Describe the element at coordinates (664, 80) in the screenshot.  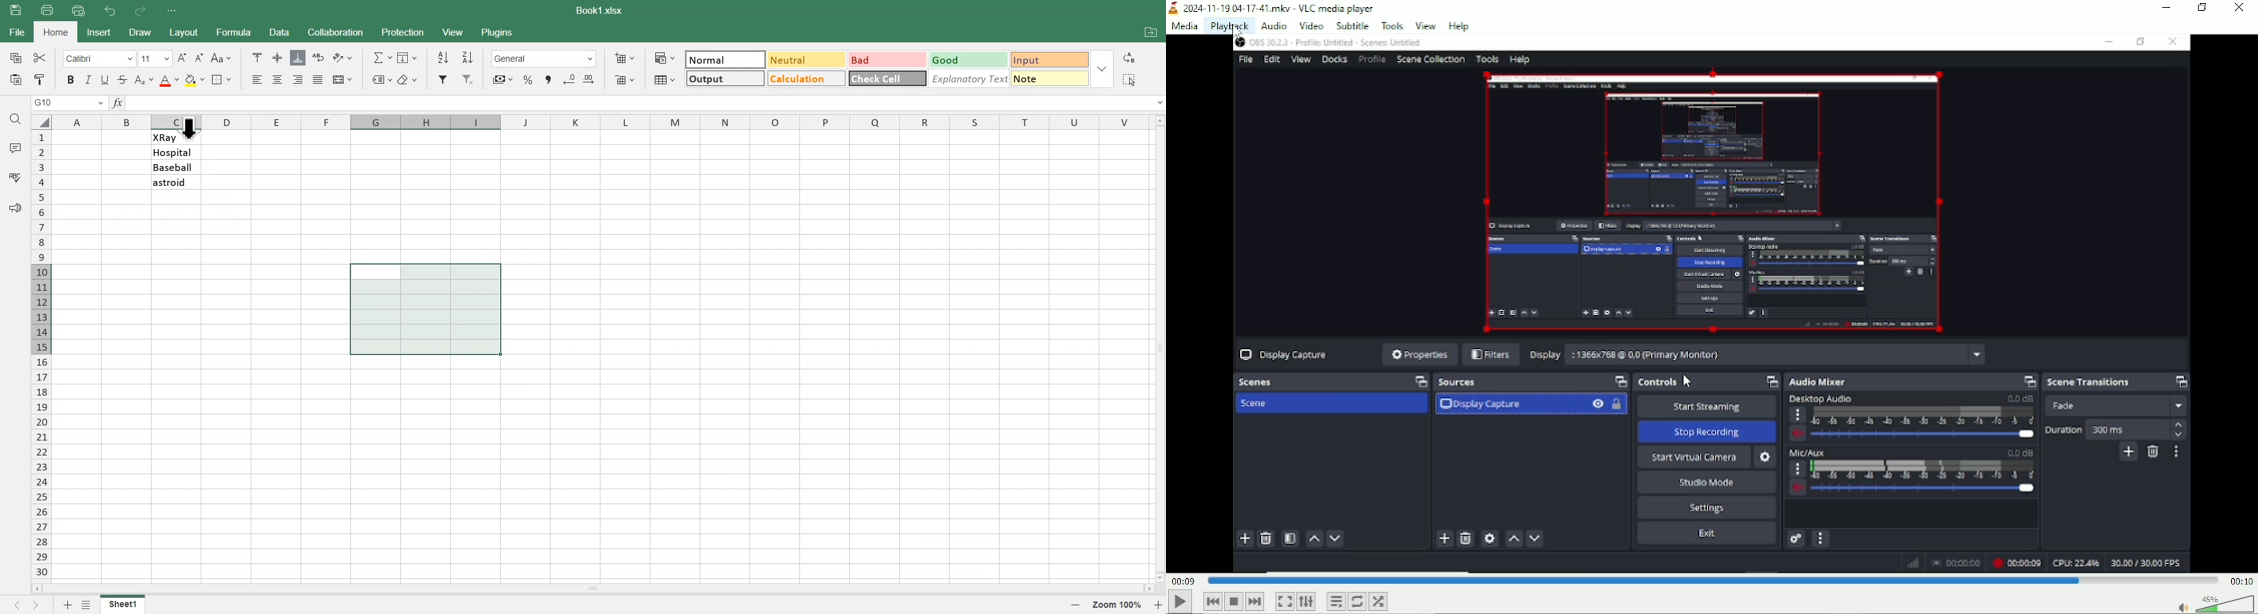
I see `Format as table template` at that location.